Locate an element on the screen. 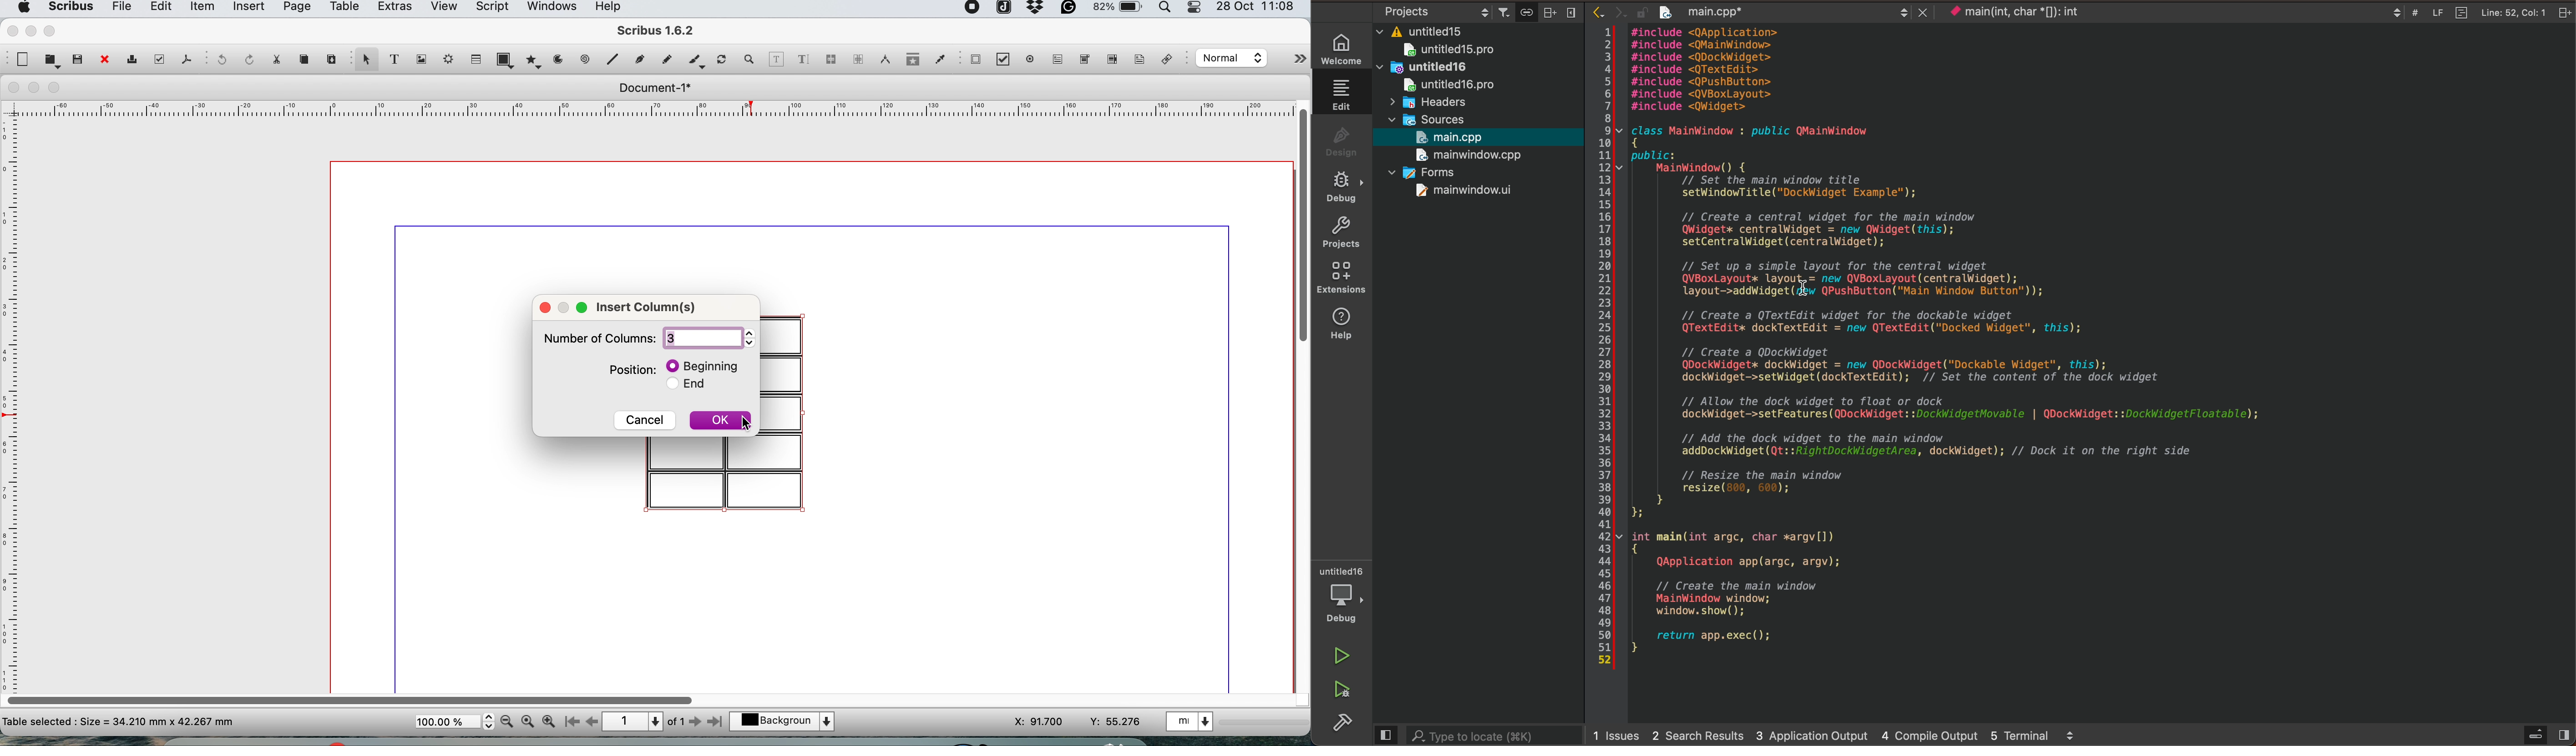 The image size is (2576, 756). redo is located at coordinates (246, 59).